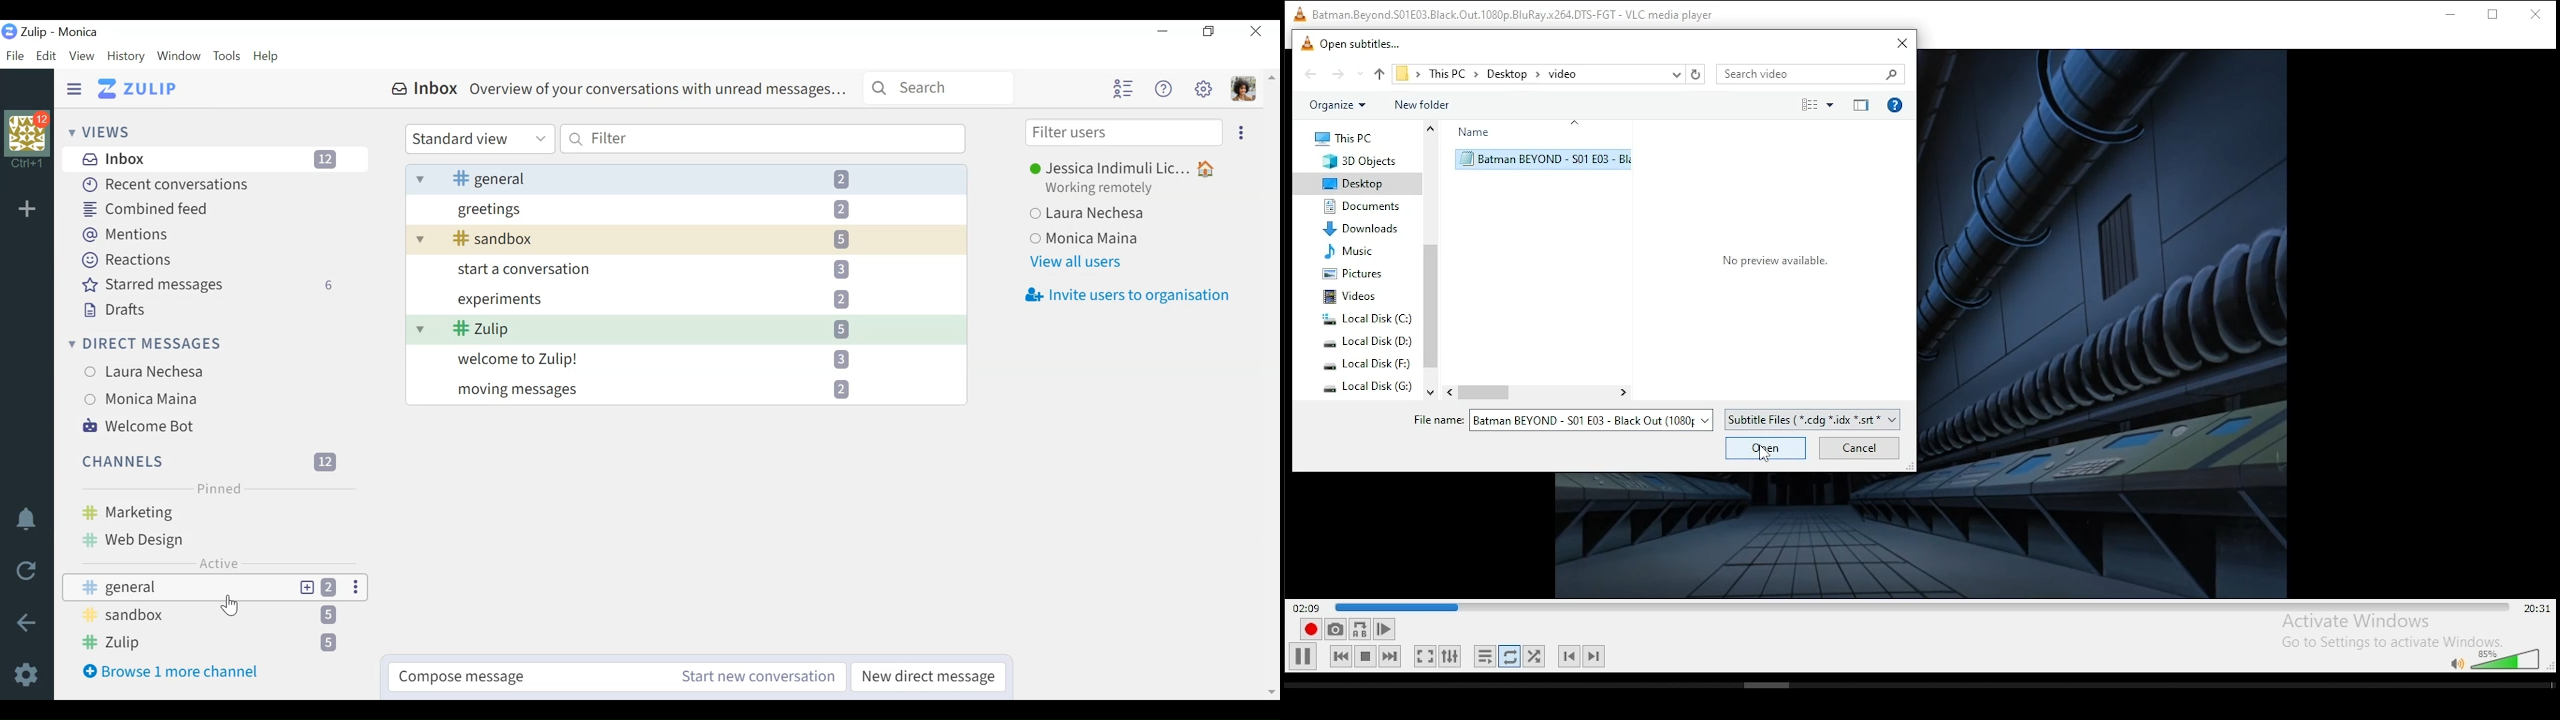 The image size is (2576, 728). What do you see at coordinates (685, 298) in the screenshot?
I see `experiments 2` at bounding box center [685, 298].